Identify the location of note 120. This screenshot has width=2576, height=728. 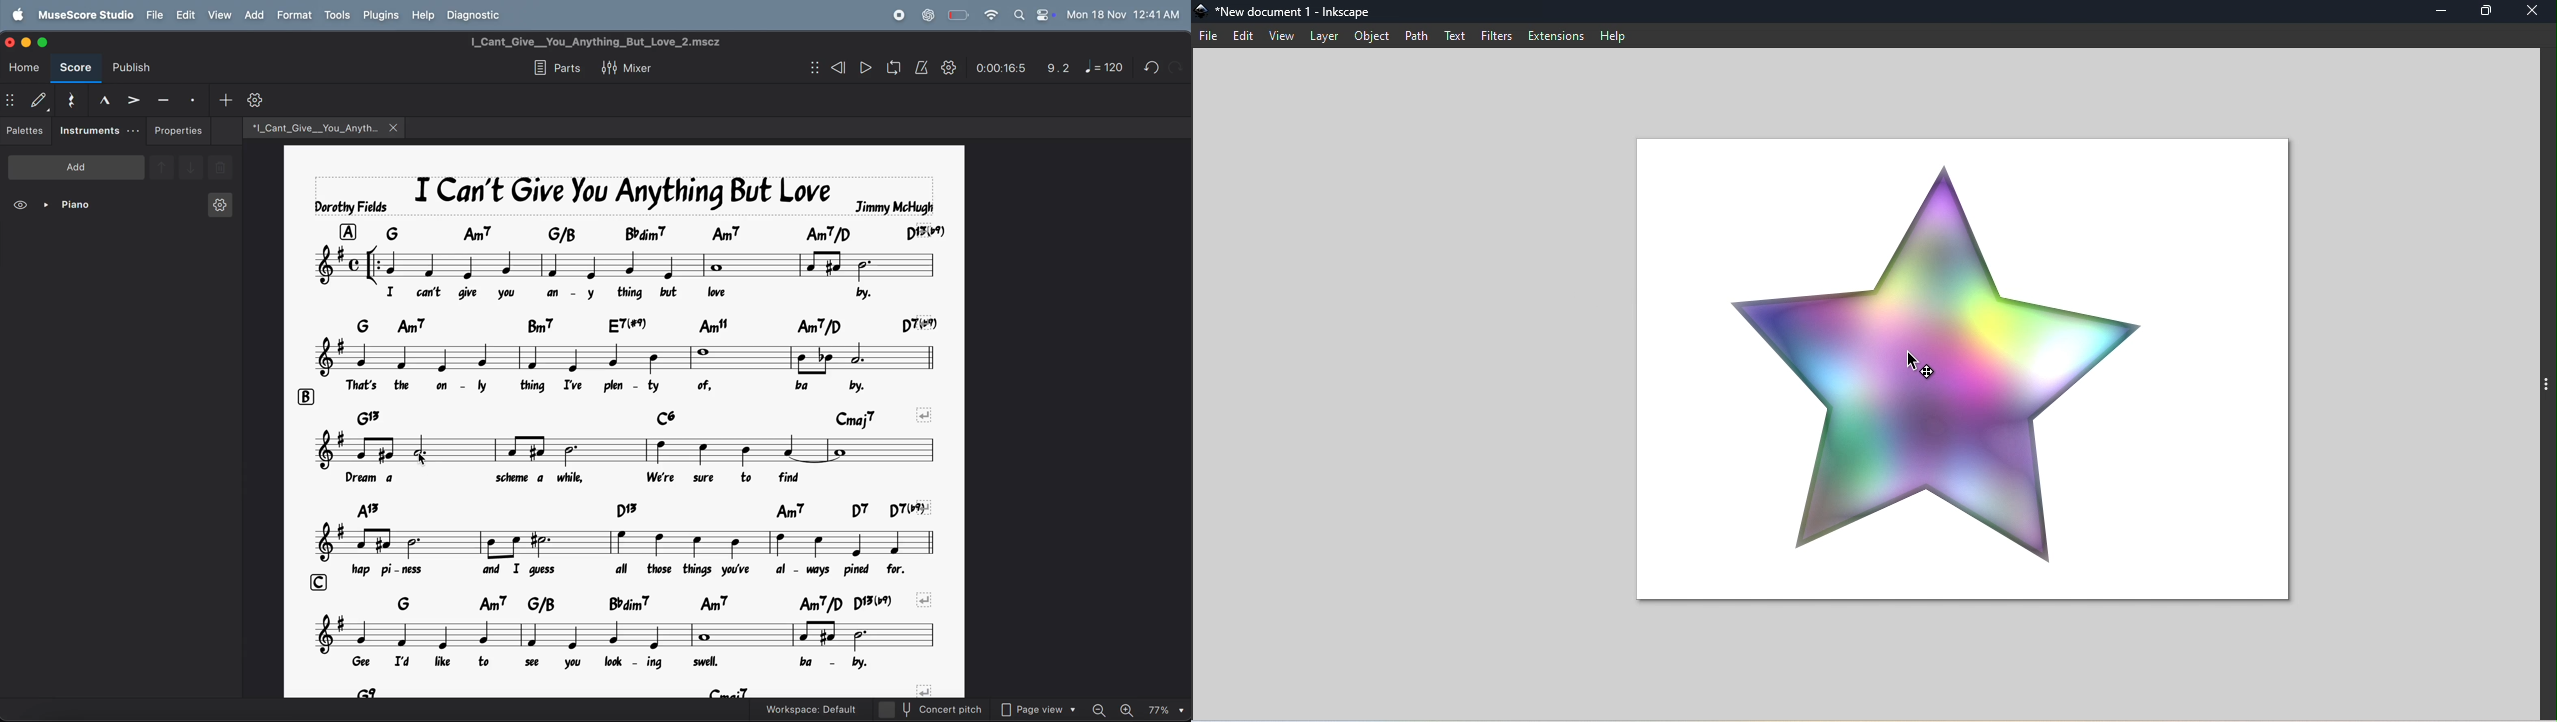
(1106, 68).